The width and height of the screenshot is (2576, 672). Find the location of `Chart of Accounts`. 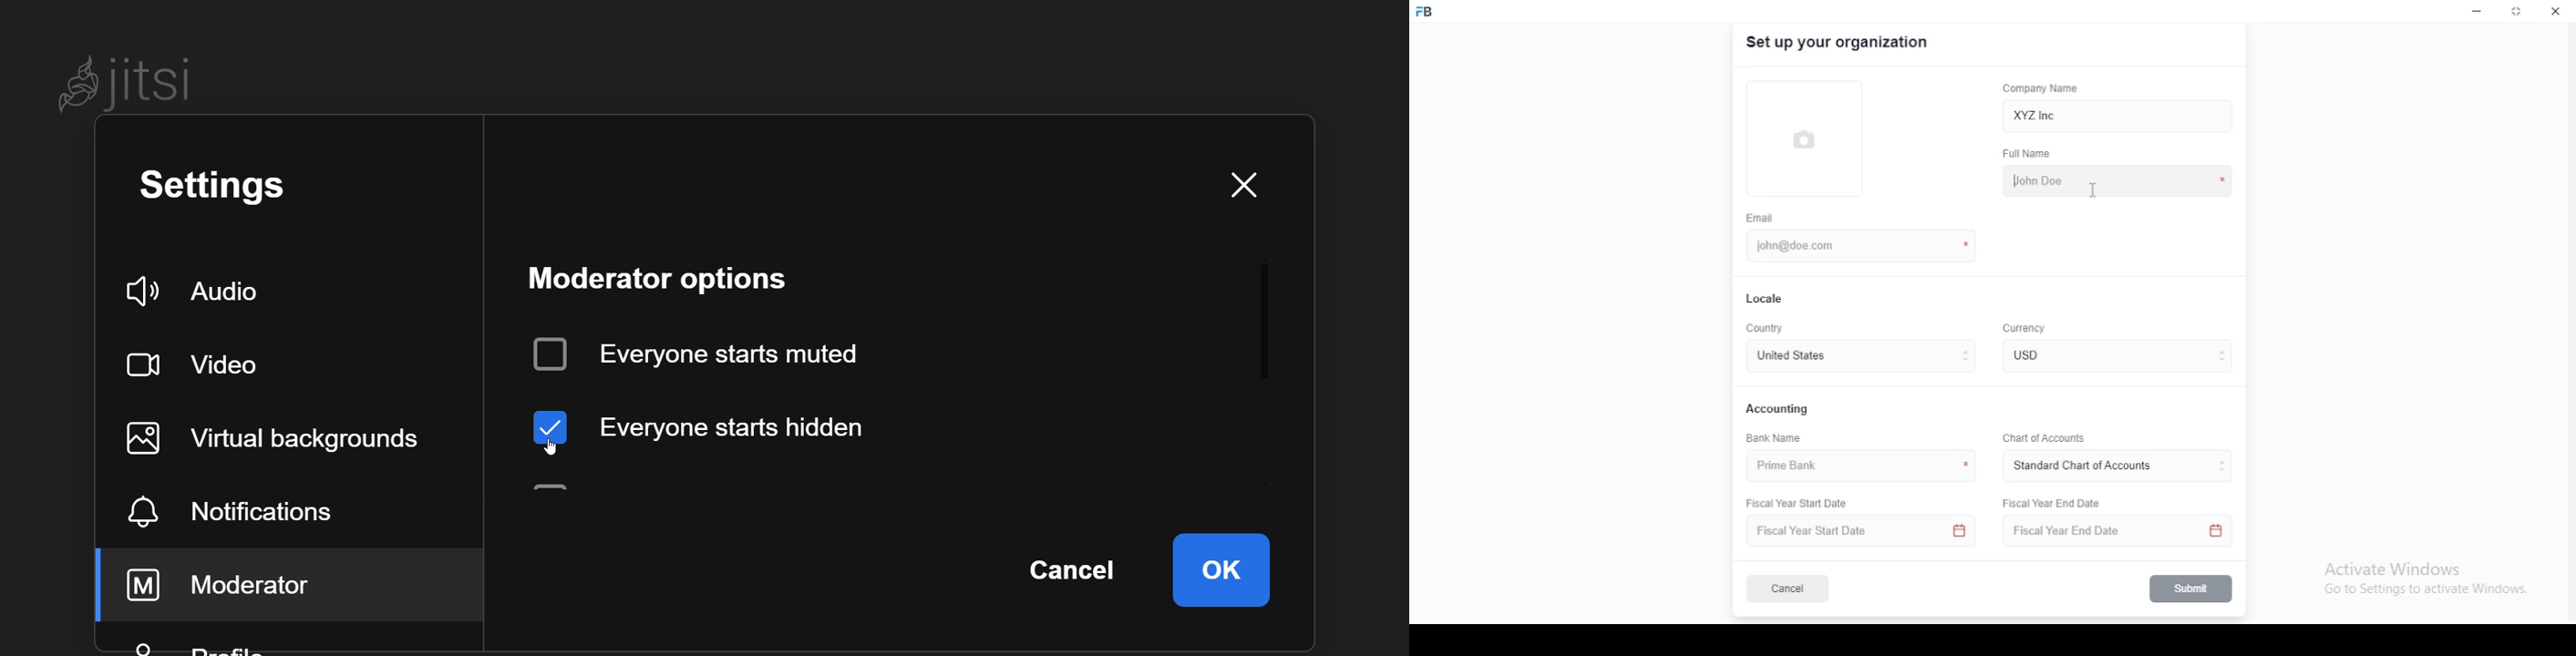

Chart of Accounts is located at coordinates (2041, 437).